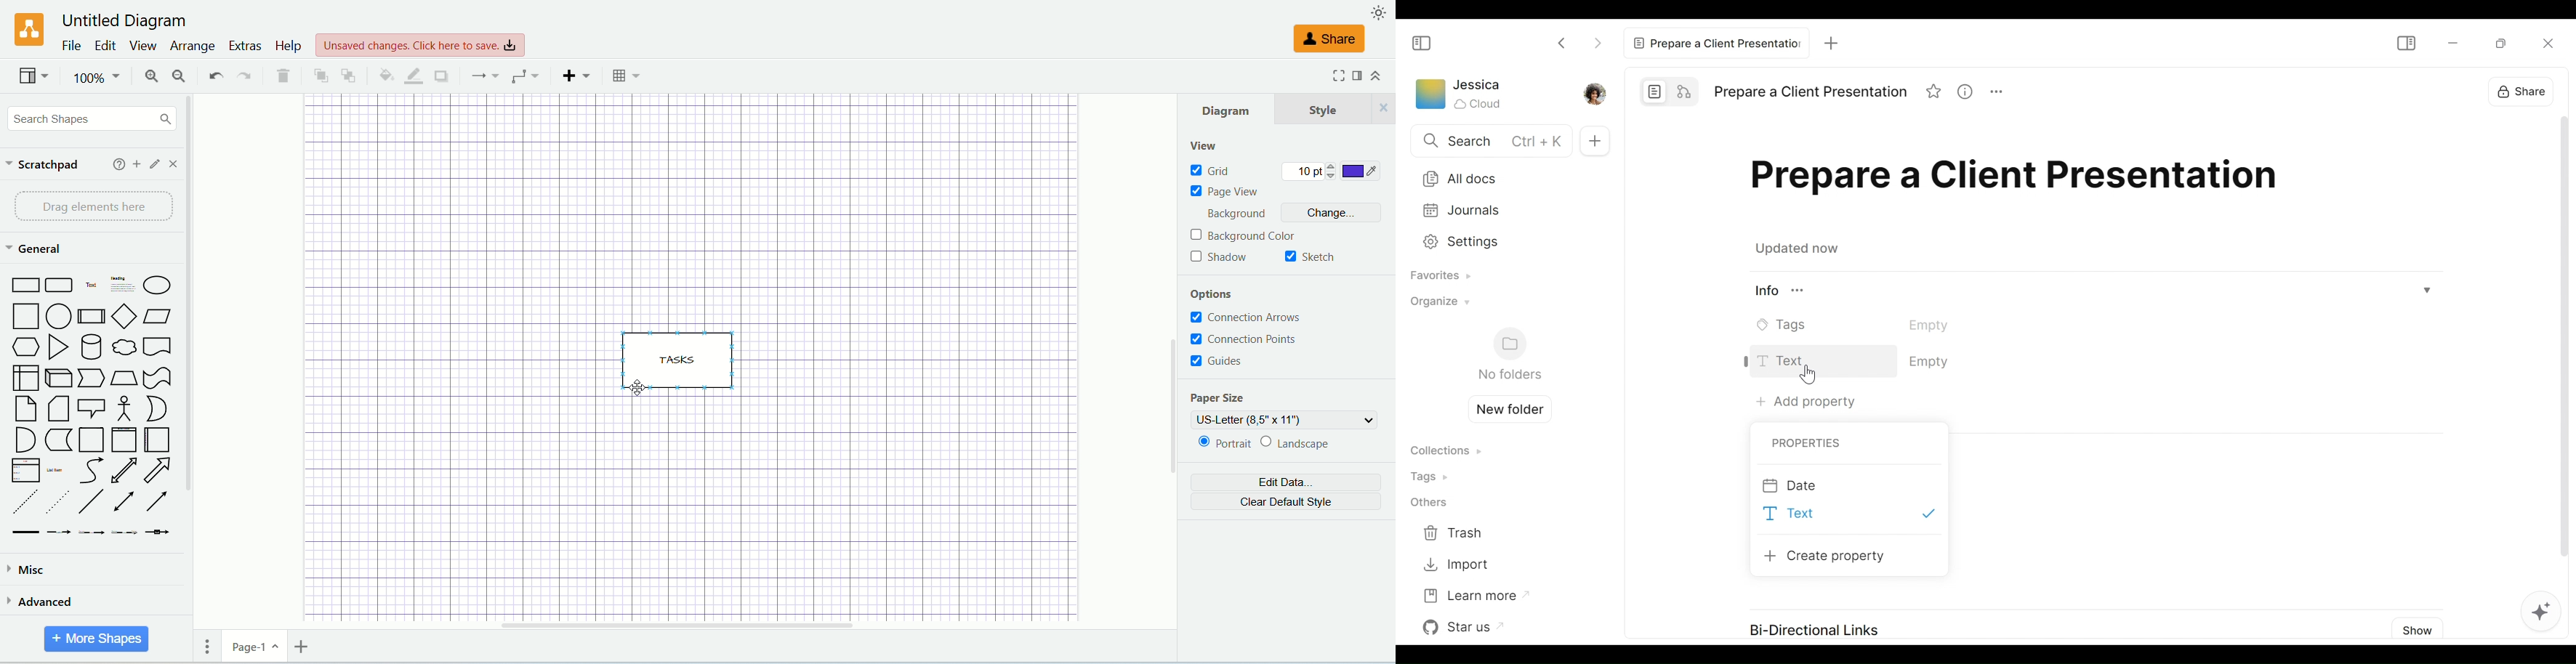  What do you see at coordinates (1284, 420) in the screenshot?
I see `US-letter` at bounding box center [1284, 420].